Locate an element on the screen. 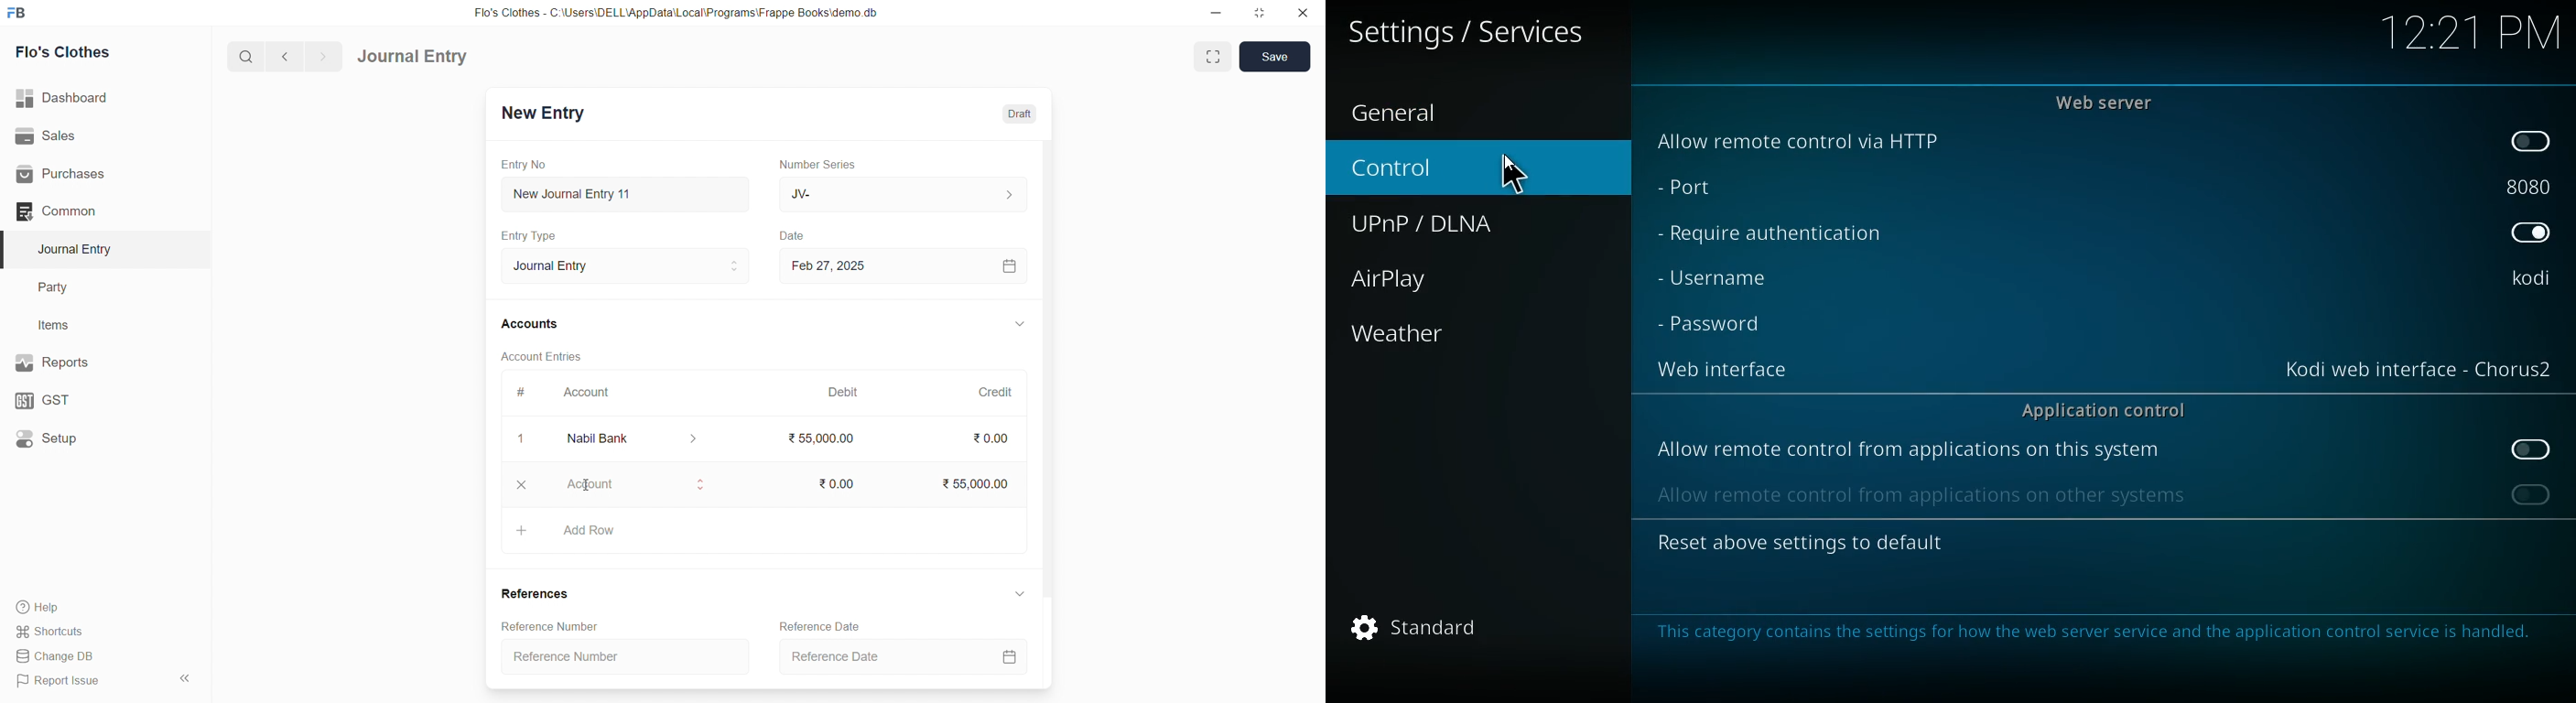 This screenshot has height=728, width=2576. Nabil Bank is located at coordinates (633, 441).